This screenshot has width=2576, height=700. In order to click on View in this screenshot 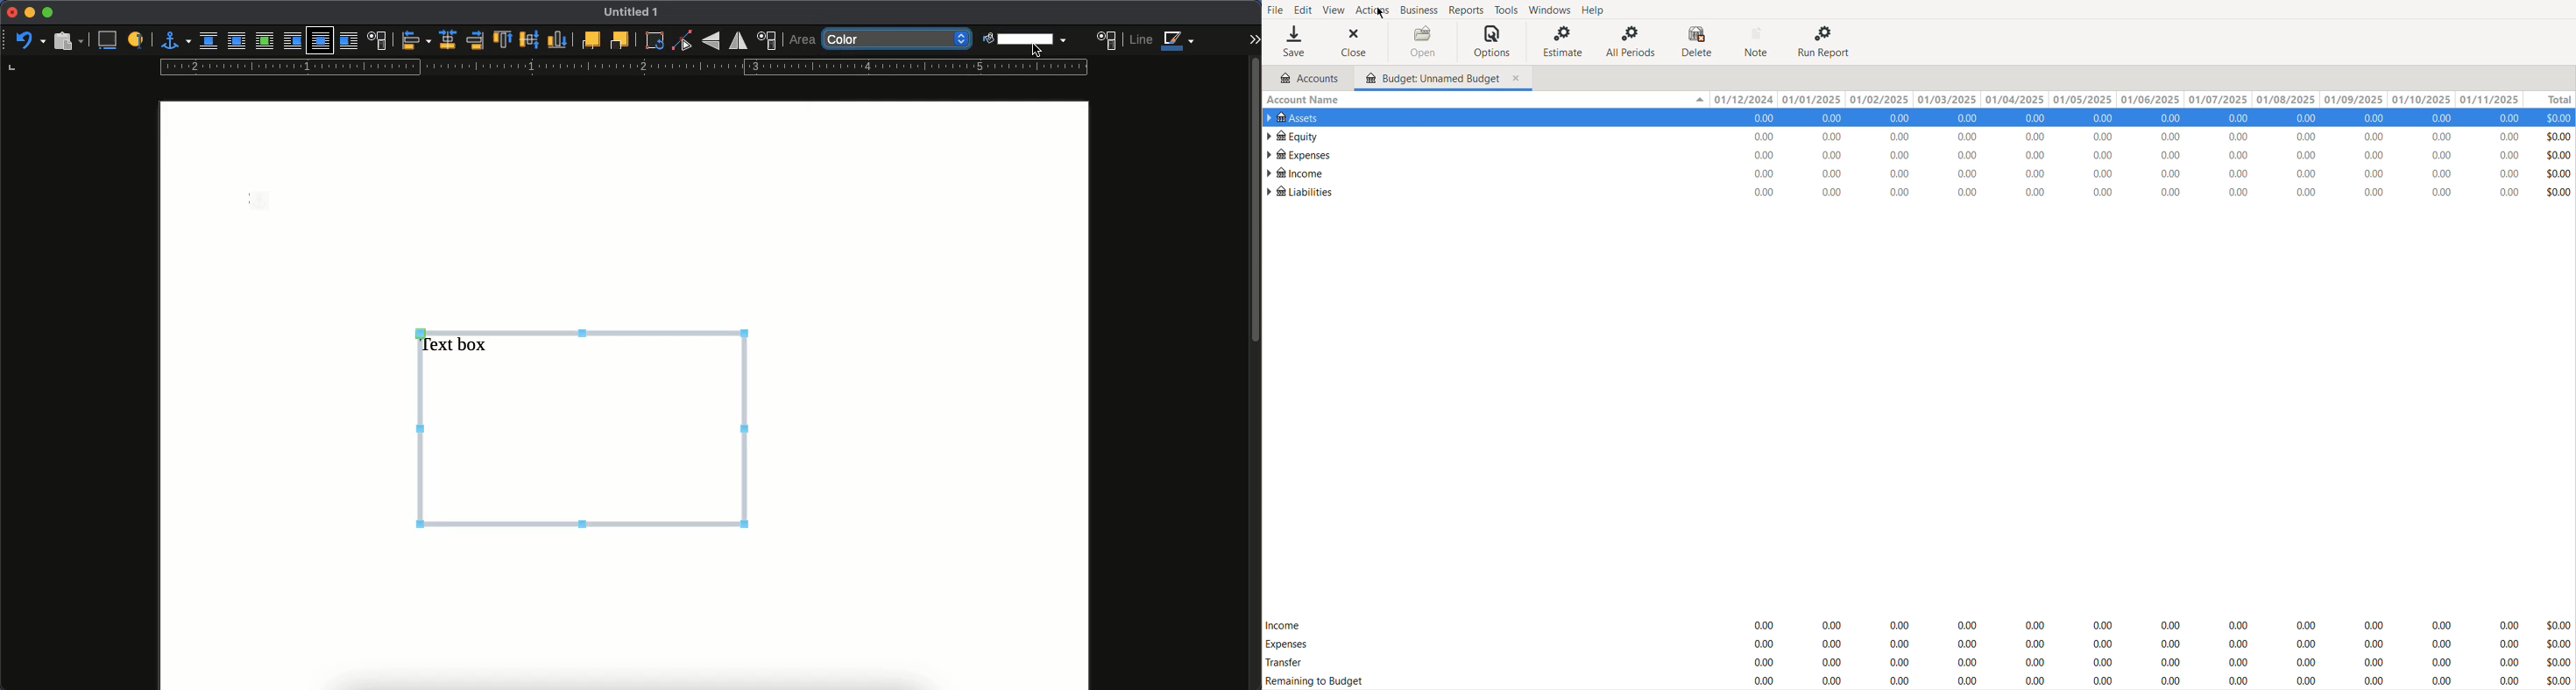, I will do `click(1332, 9)`.